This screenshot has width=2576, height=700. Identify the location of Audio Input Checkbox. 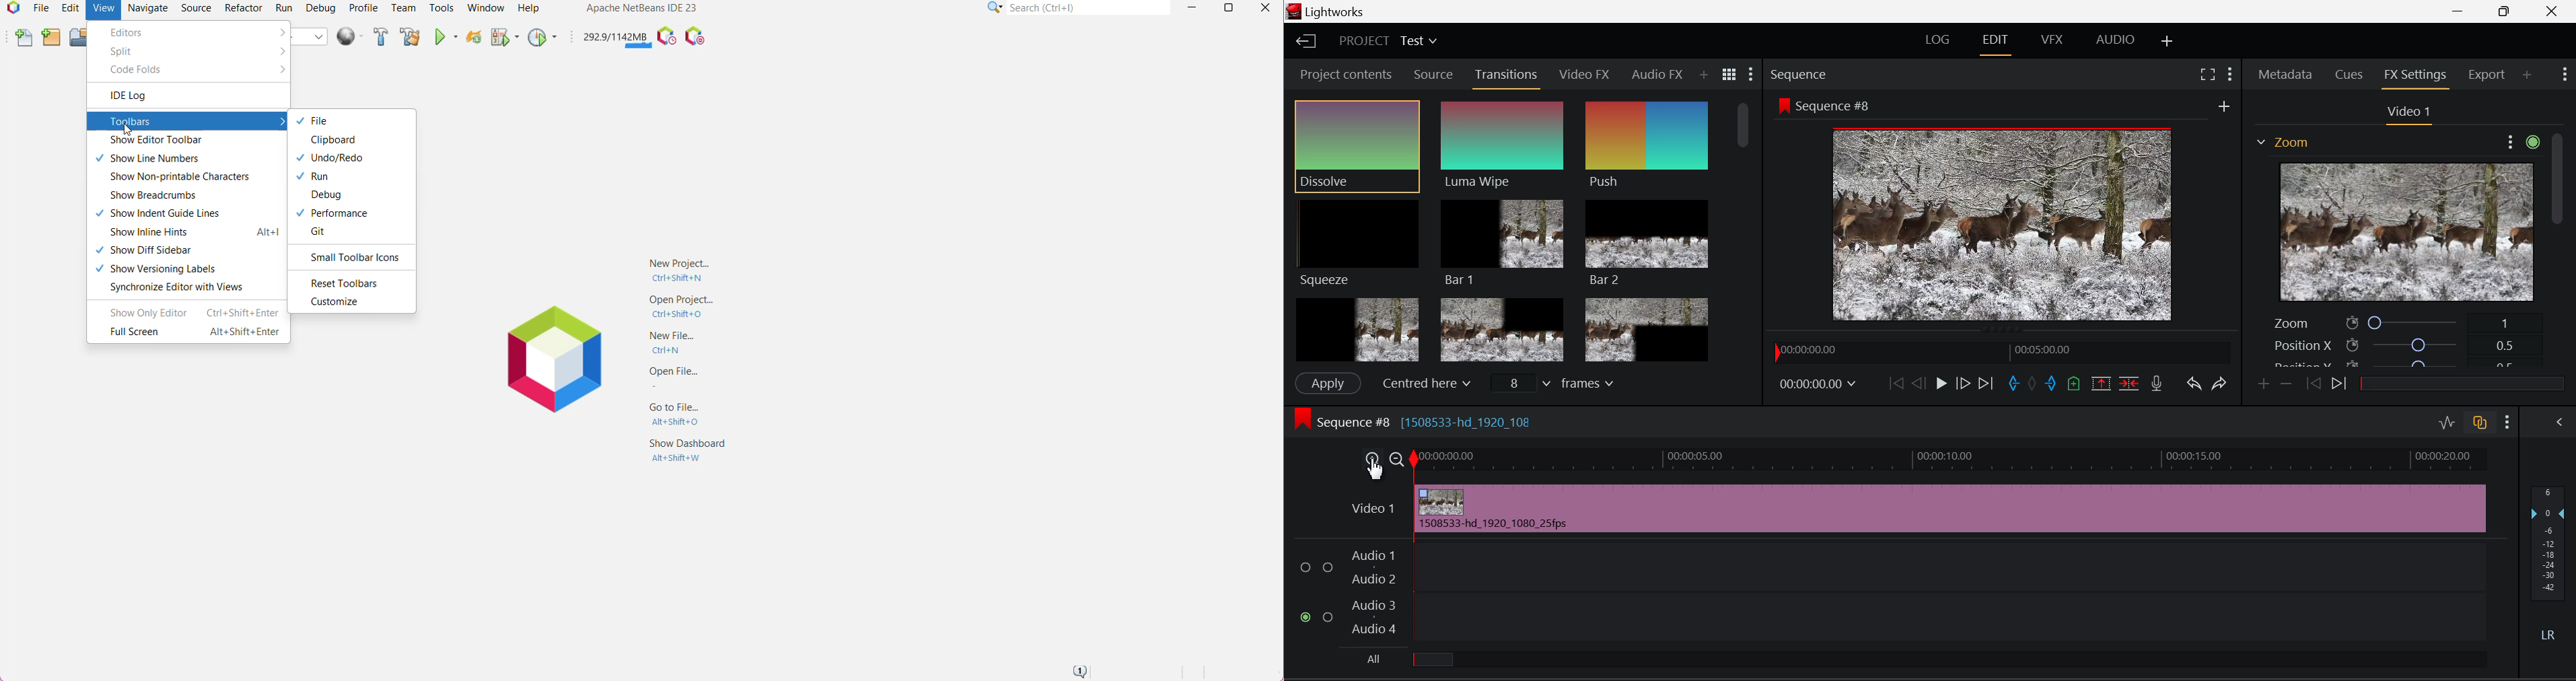
(1328, 617).